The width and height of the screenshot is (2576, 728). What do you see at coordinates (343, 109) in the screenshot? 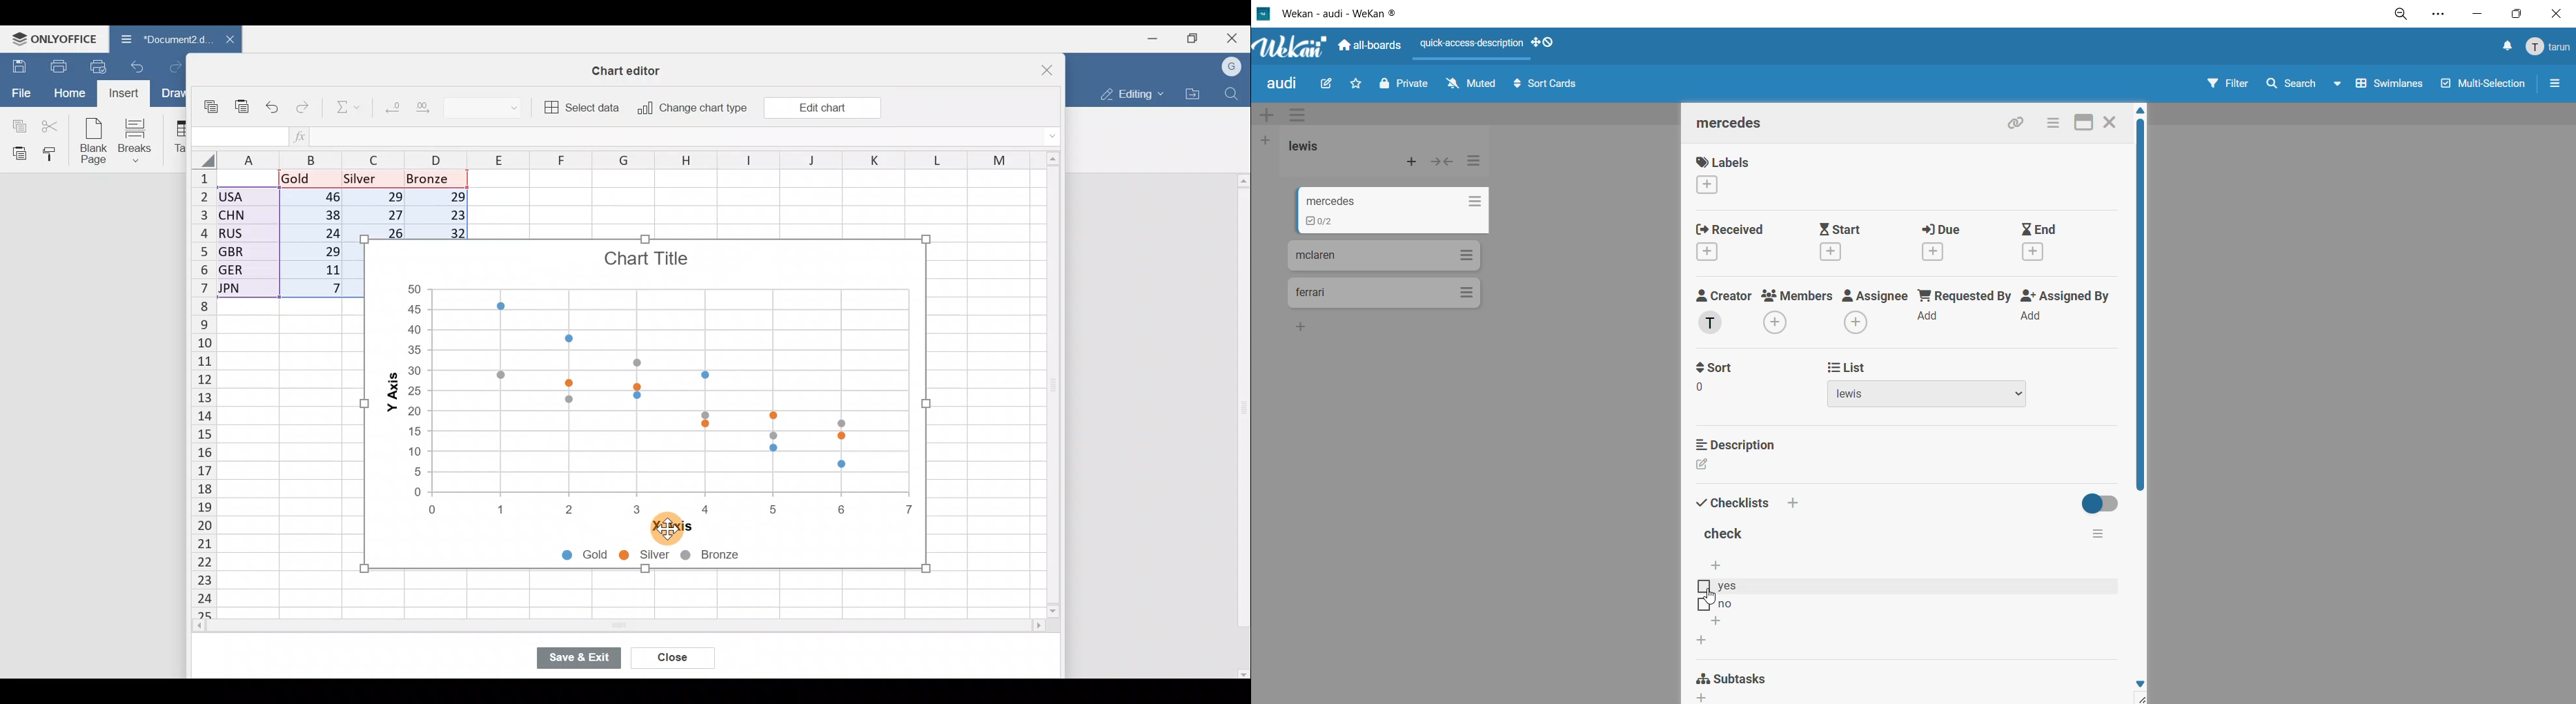
I see `Summation` at bounding box center [343, 109].